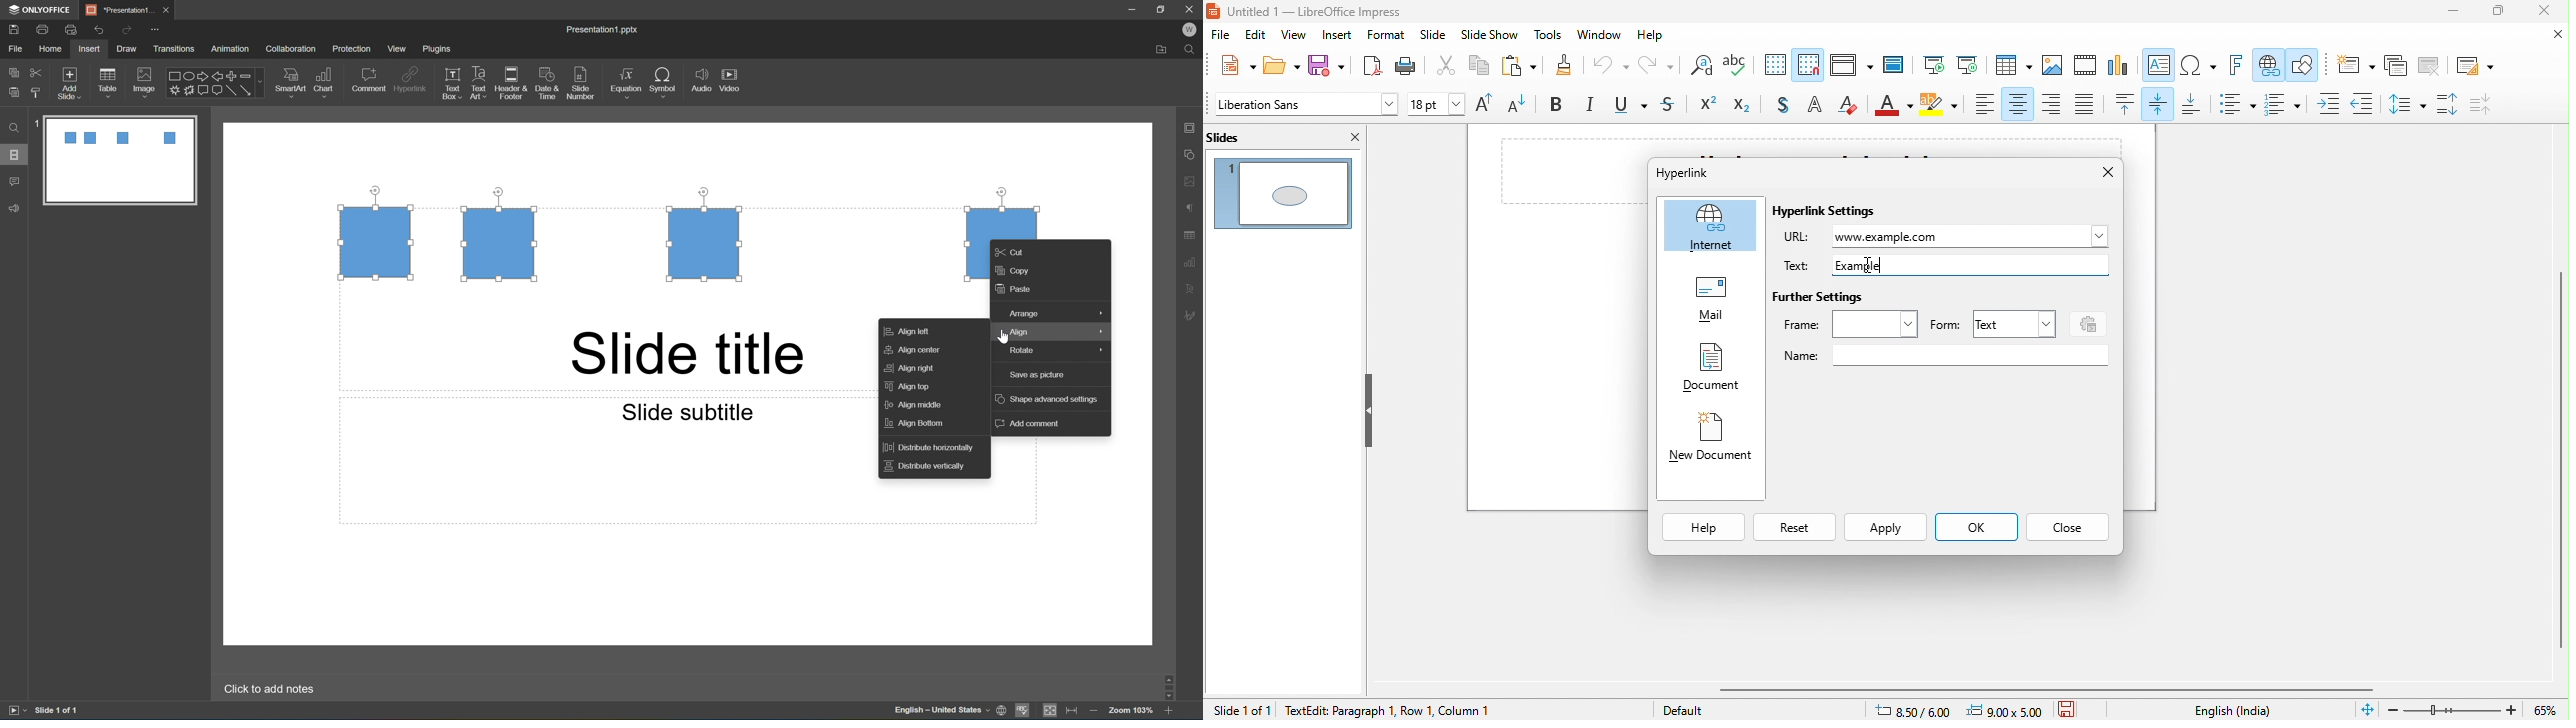  Describe the element at coordinates (2054, 689) in the screenshot. I see `horizontal scroll bar` at that location.